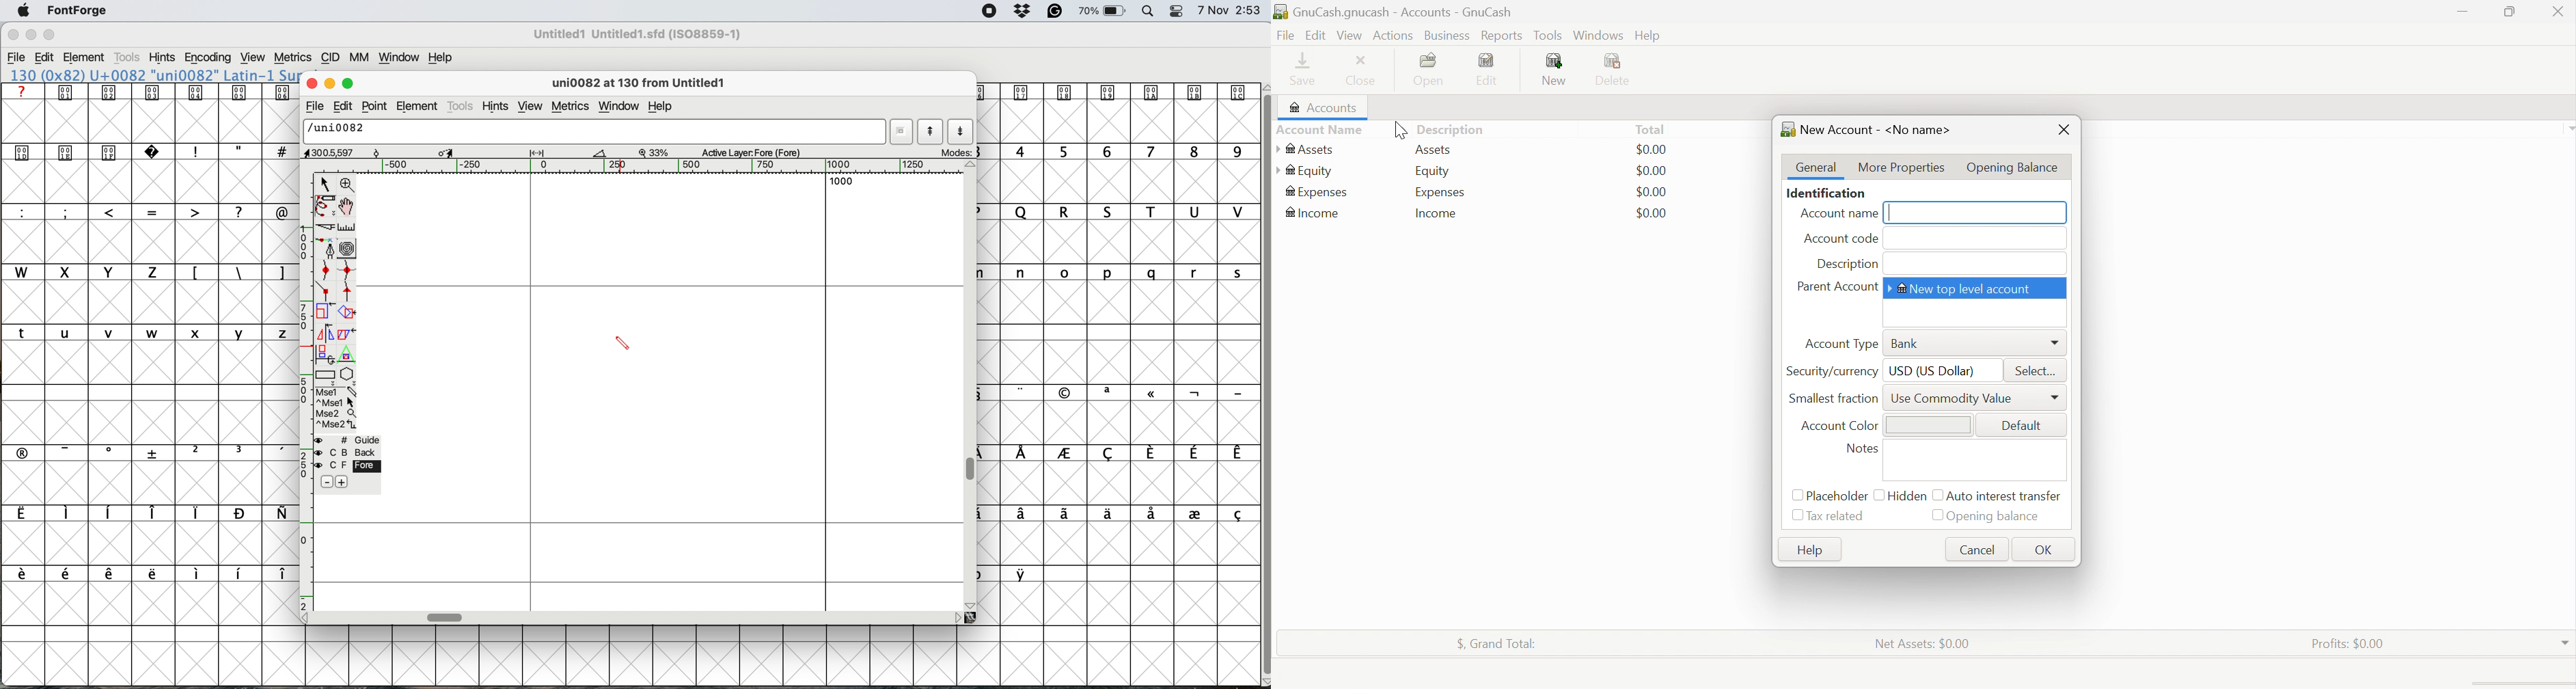 Image resolution: width=2576 pixels, height=700 pixels. What do you see at coordinates (1111, 392) in the screenshot?
I see `special characters` at bounding box center [1111, 392].